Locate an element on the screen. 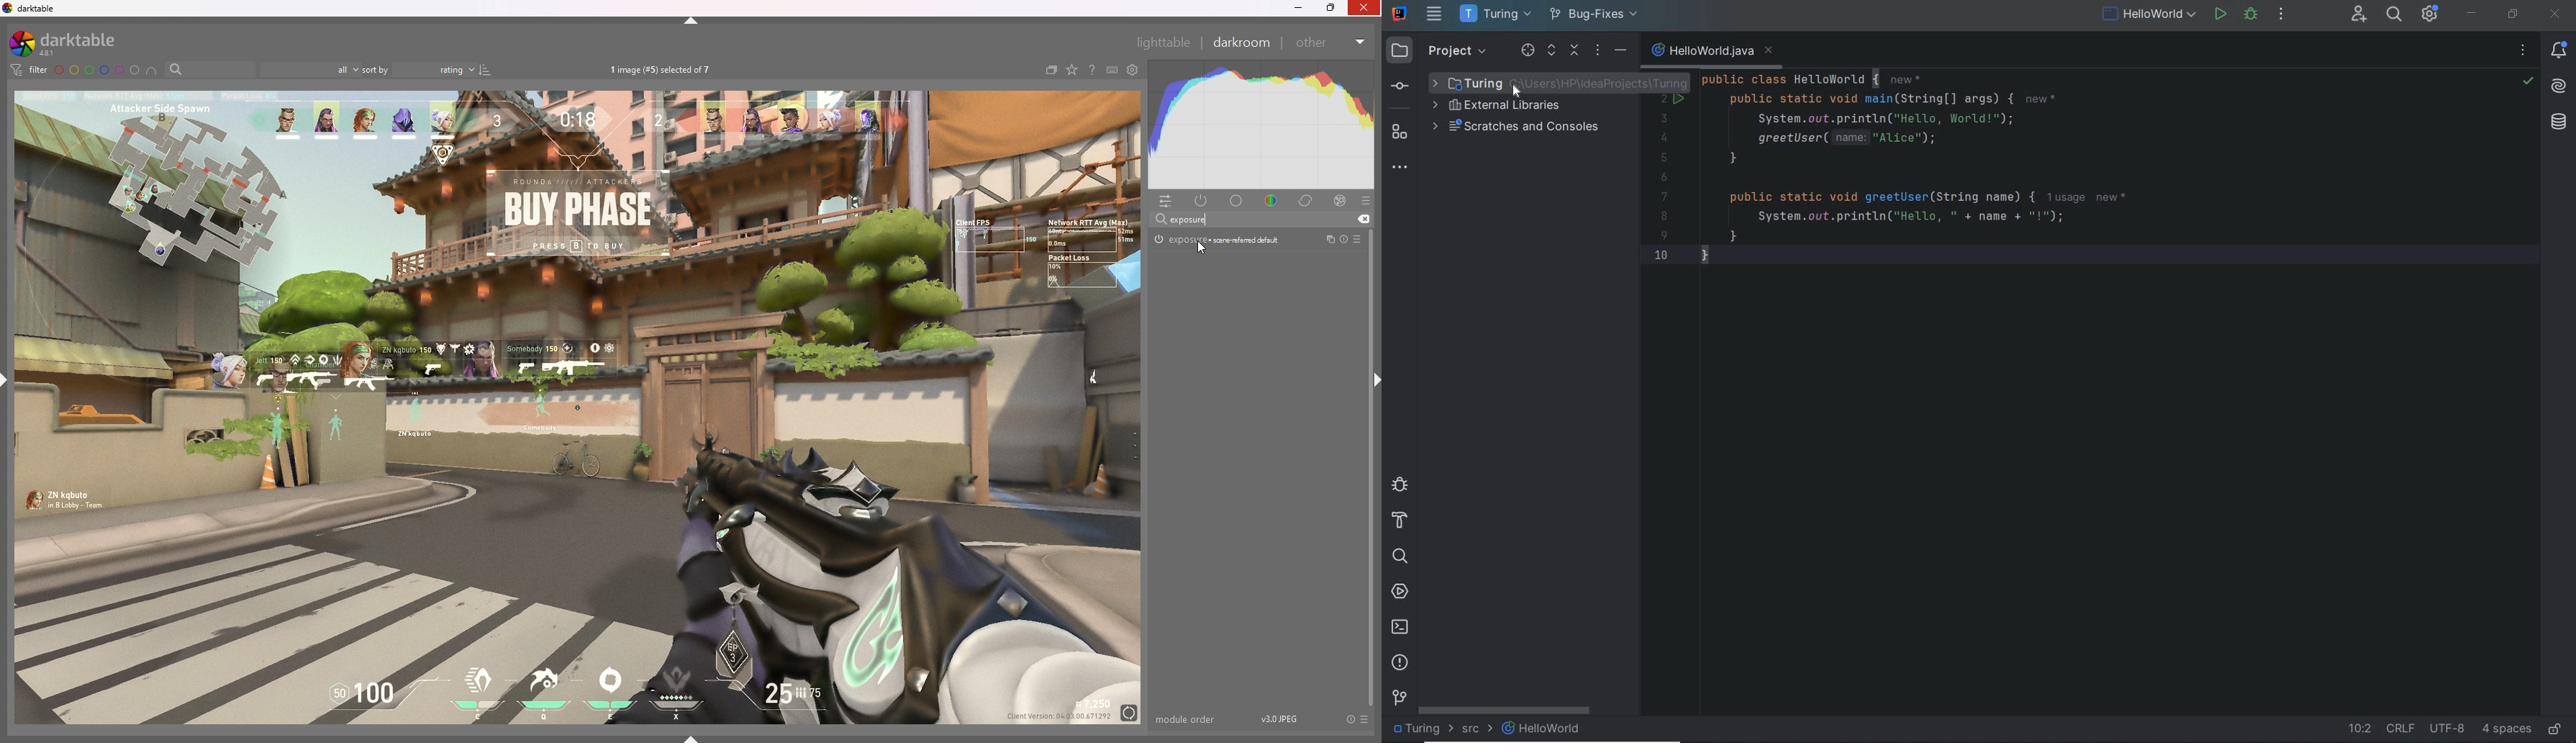 This screenshot has height=756, width=2576. image is located at coordinates (579, 407).